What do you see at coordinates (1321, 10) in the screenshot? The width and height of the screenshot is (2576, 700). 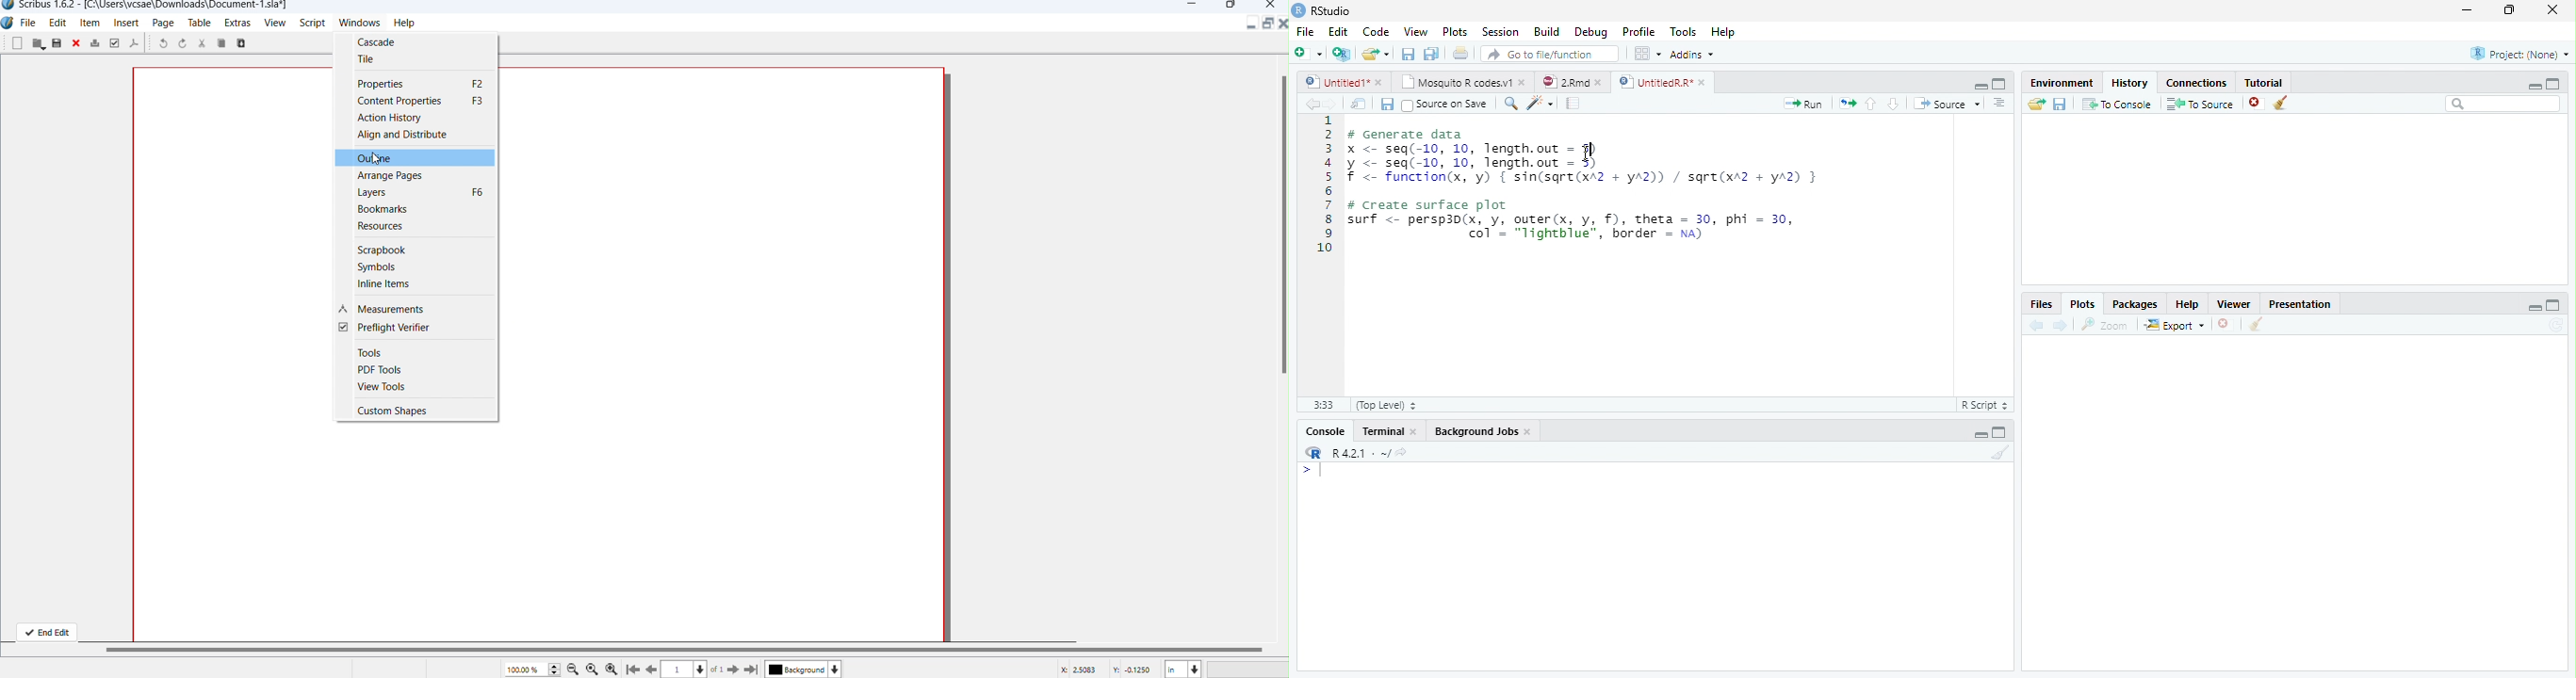 I see `RStudio` at bounding box center [1321, 10].